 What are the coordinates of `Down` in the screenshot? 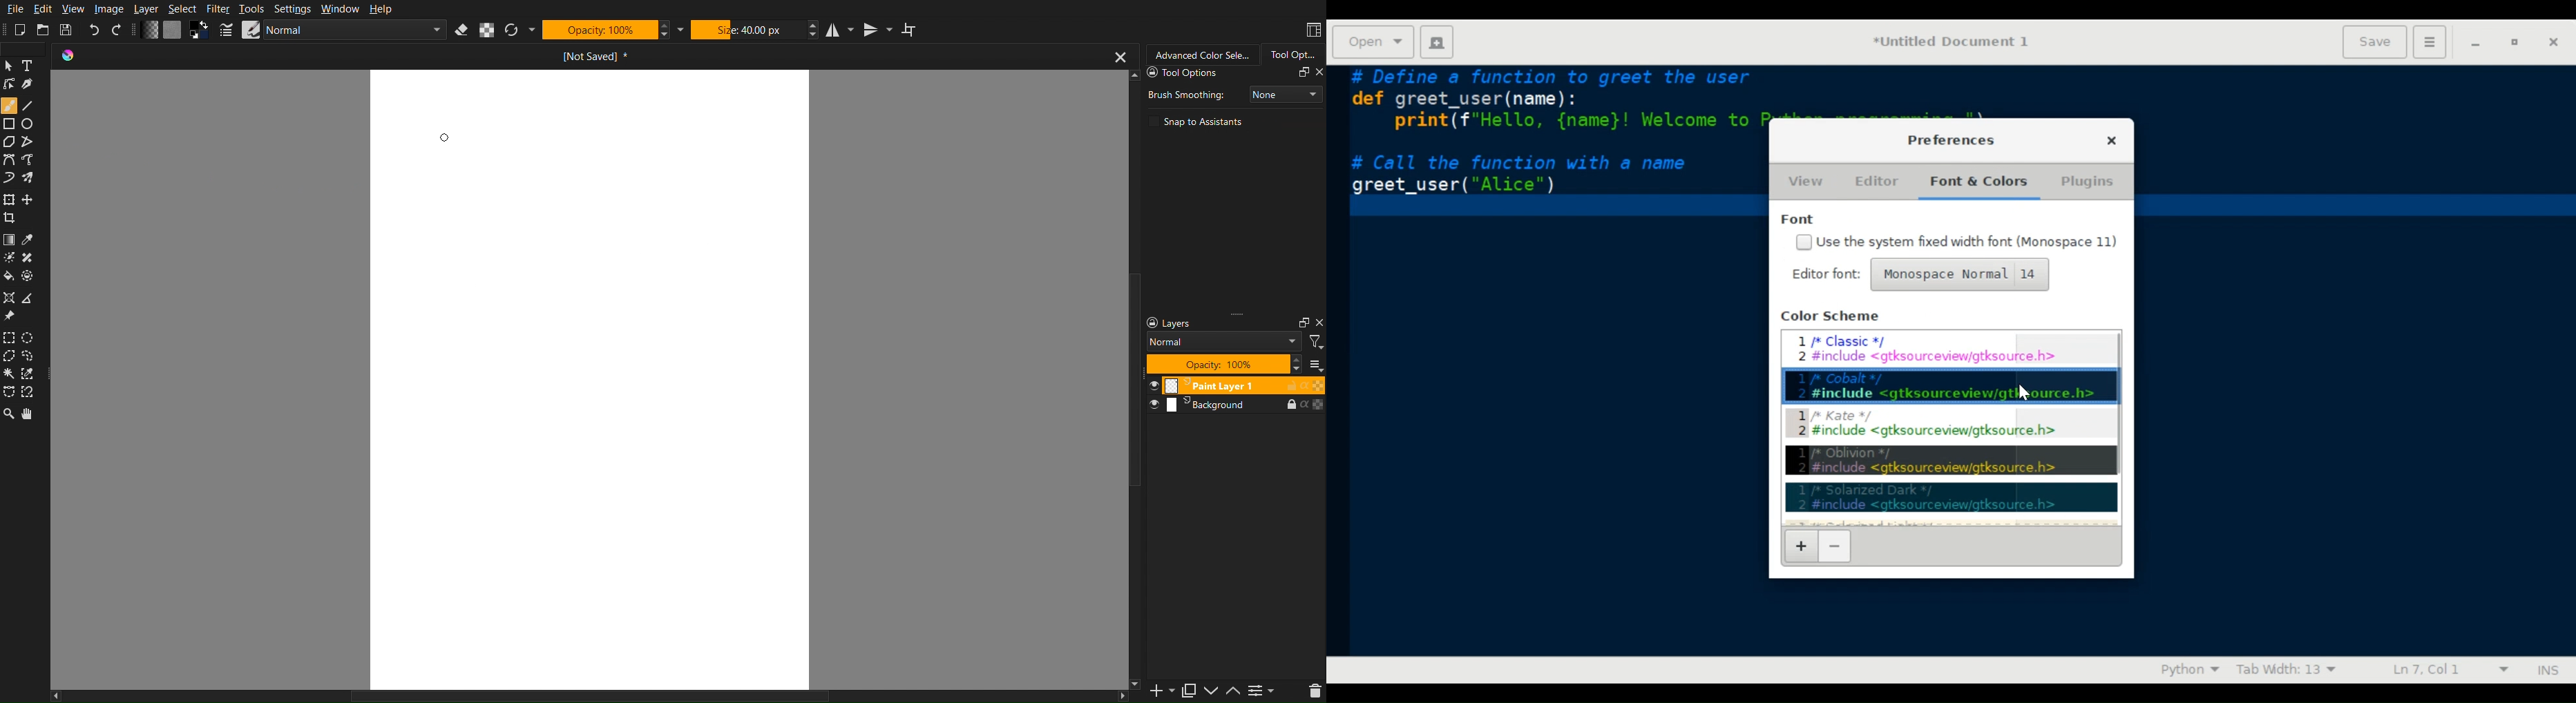 It's located at (1214, 692).